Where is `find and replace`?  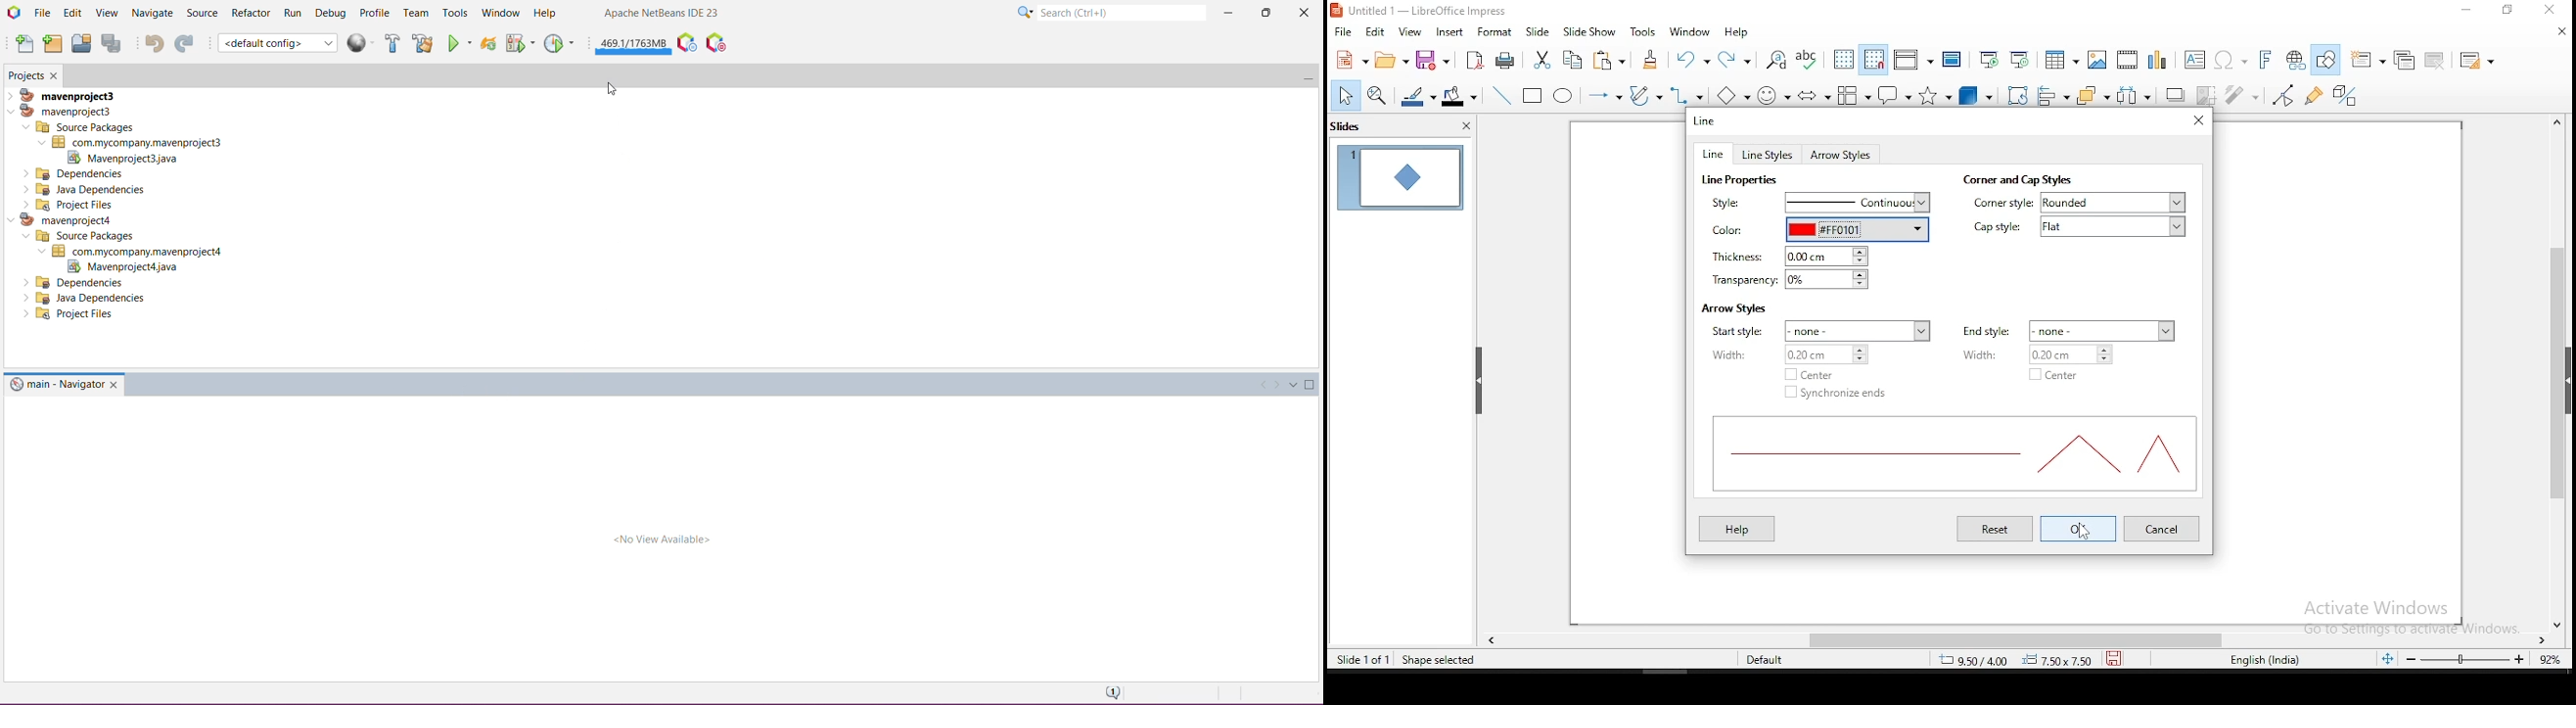
find and replace is located at coordinates (1776, 58).